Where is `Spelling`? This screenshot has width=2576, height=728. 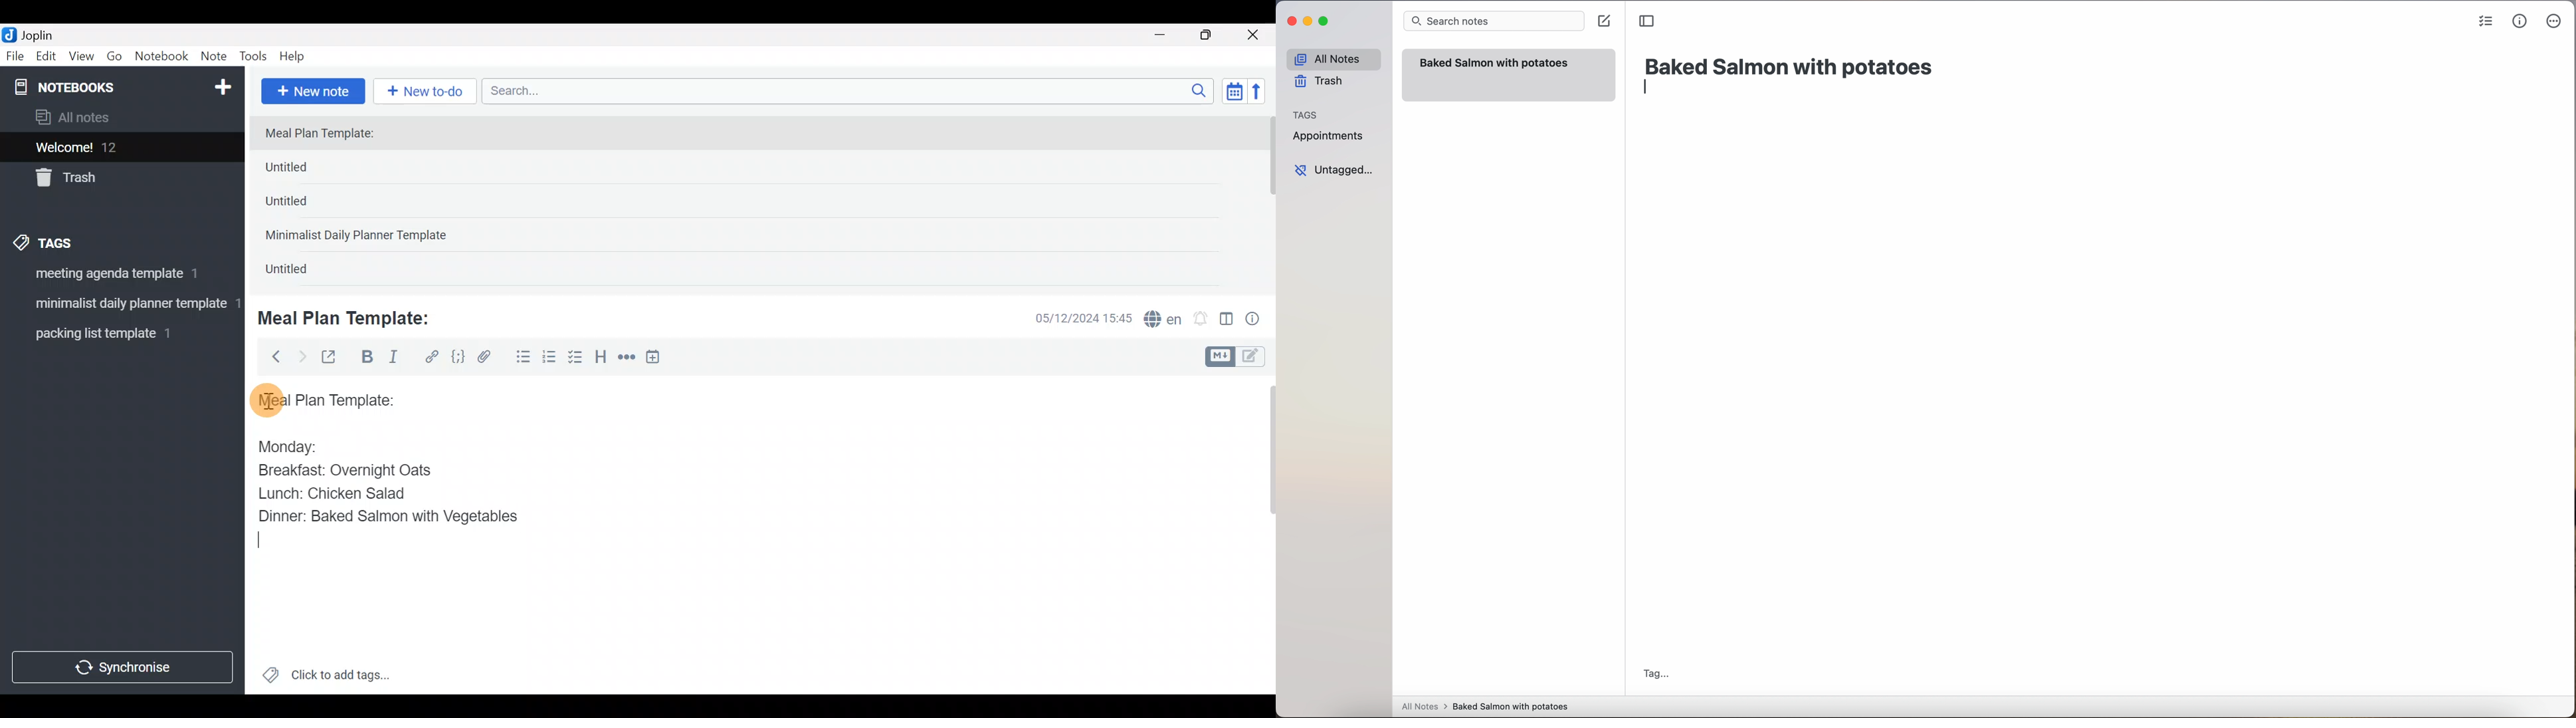
Spelling is located at coordinates (1163, 320).